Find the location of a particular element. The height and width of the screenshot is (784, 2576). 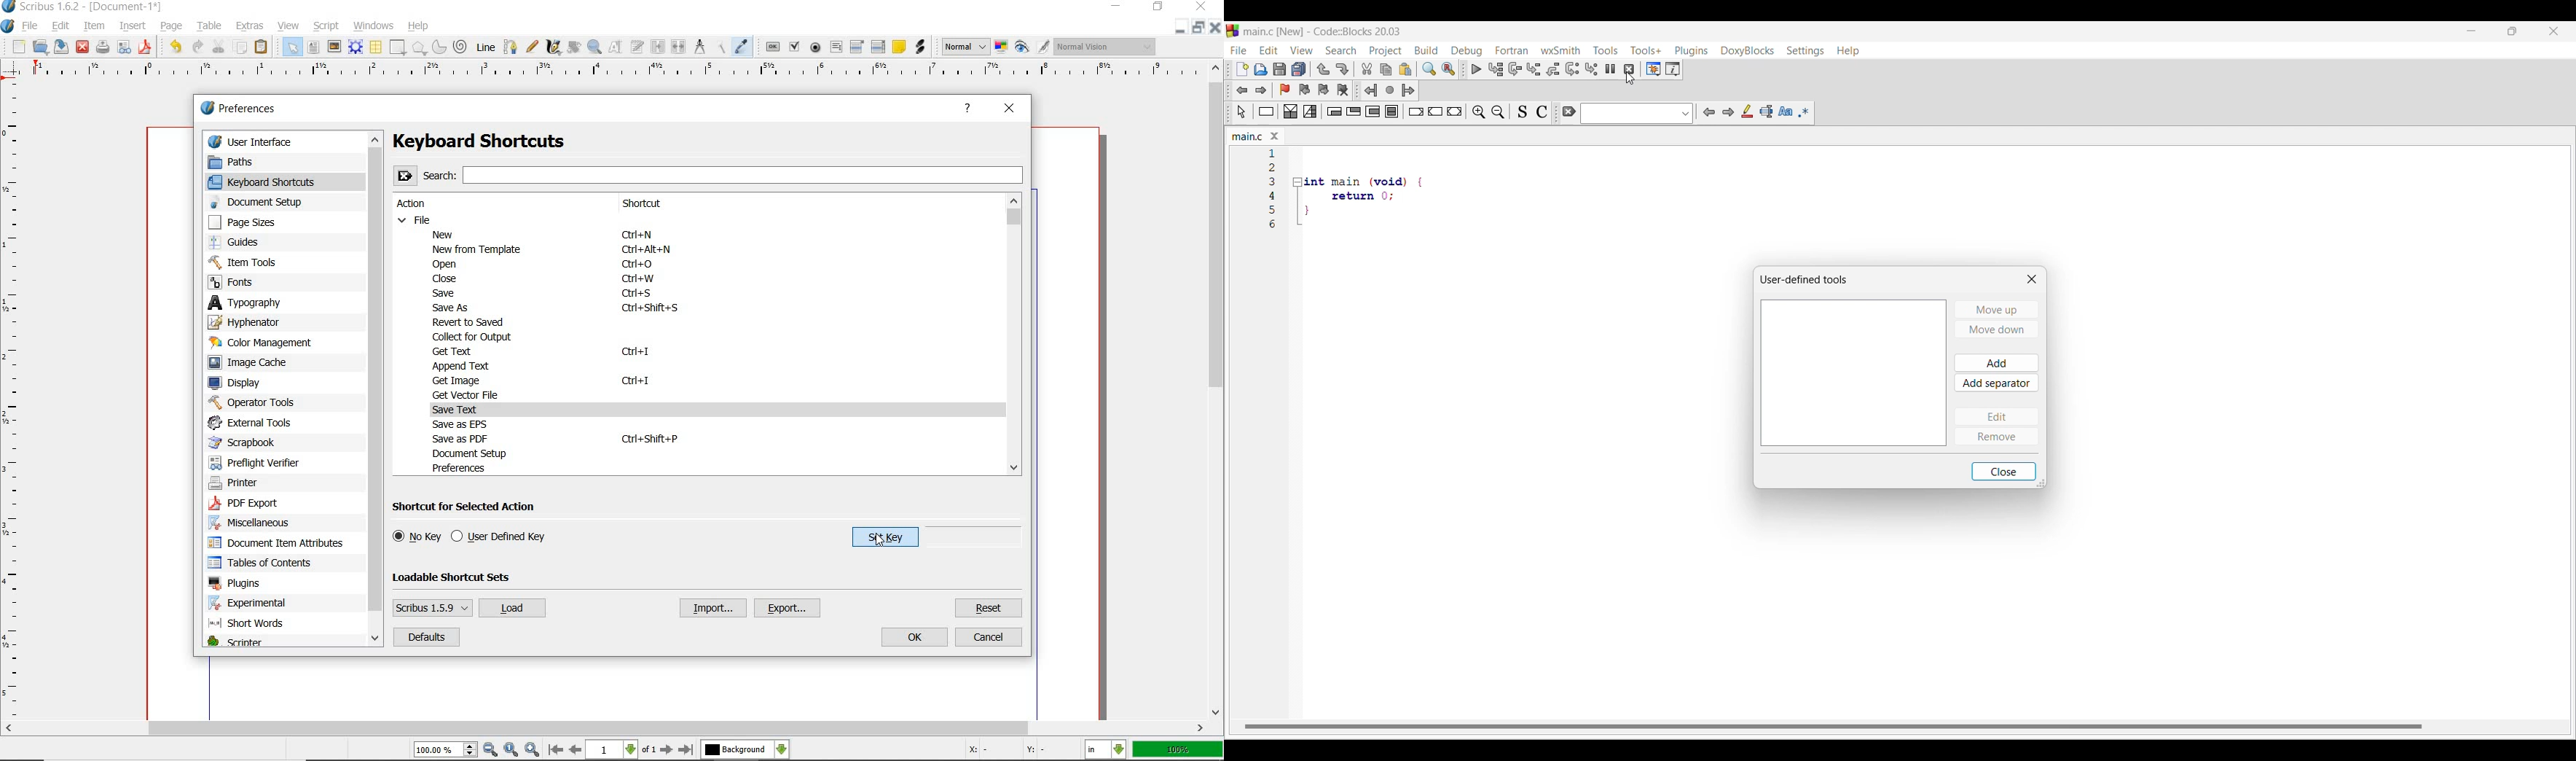

open is located at coordinates (40, 46).